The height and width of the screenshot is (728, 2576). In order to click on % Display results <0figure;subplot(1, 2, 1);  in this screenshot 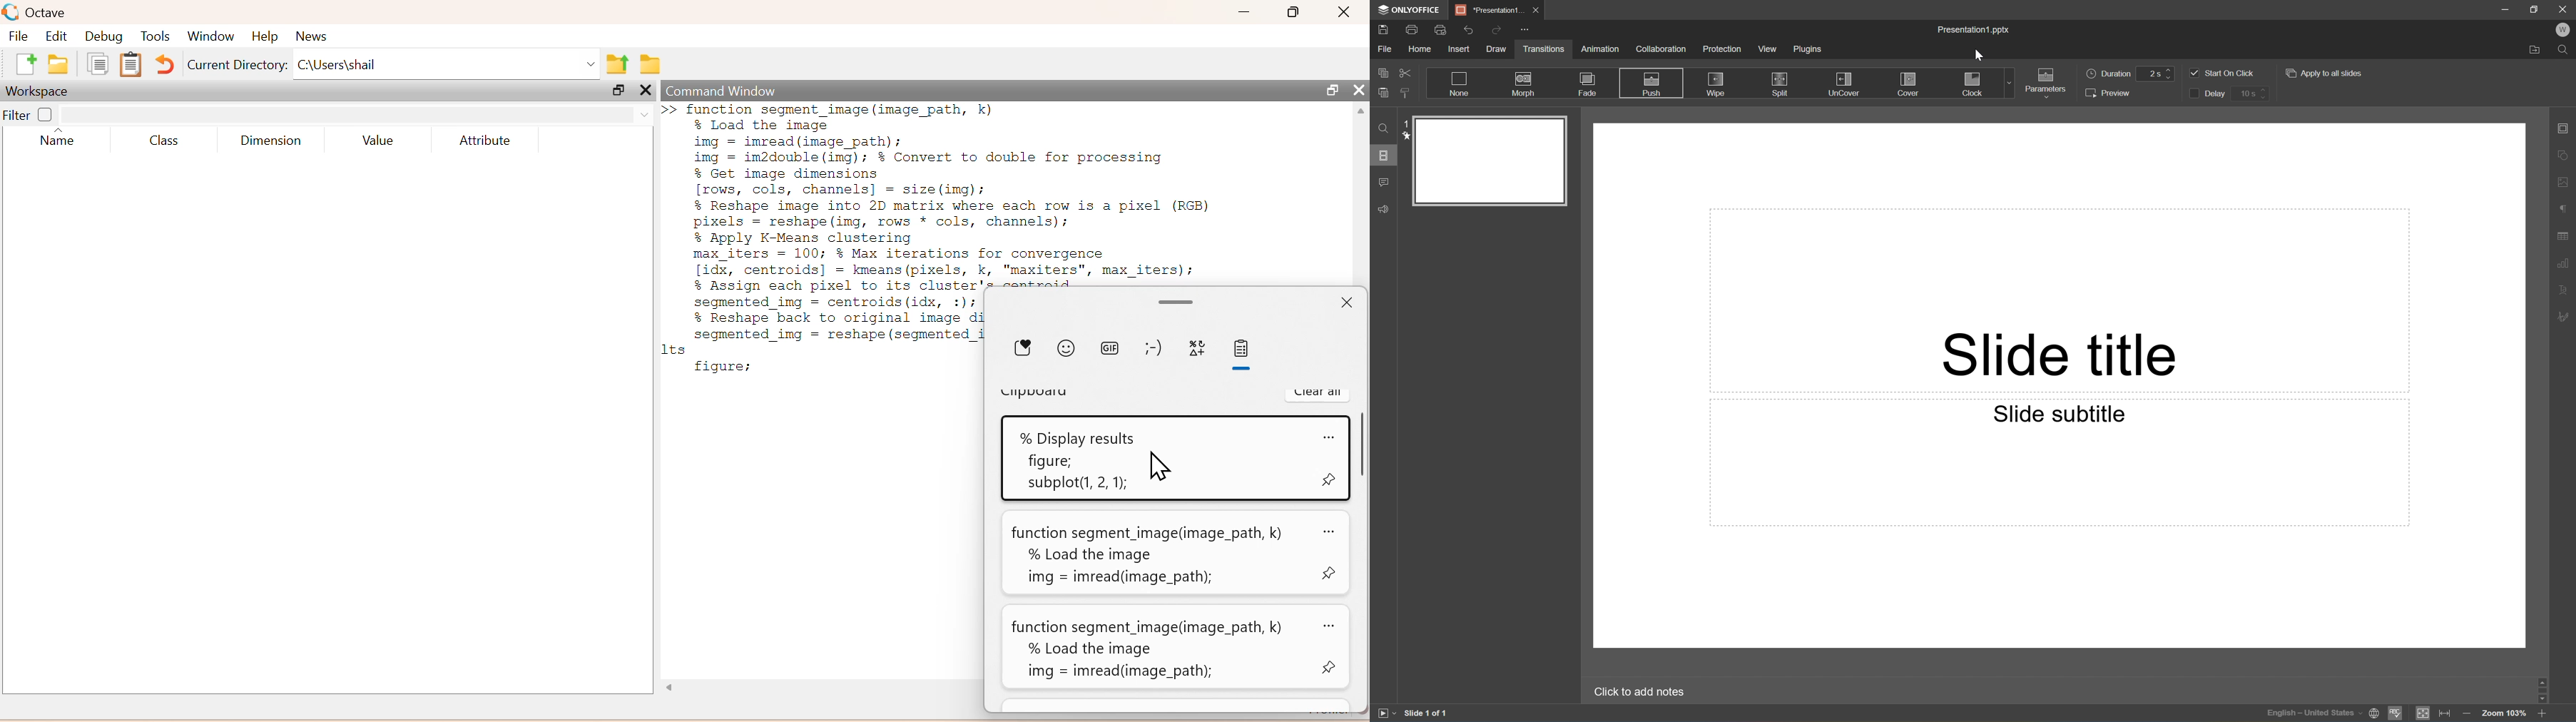, I will do `click(1173, 457)`.